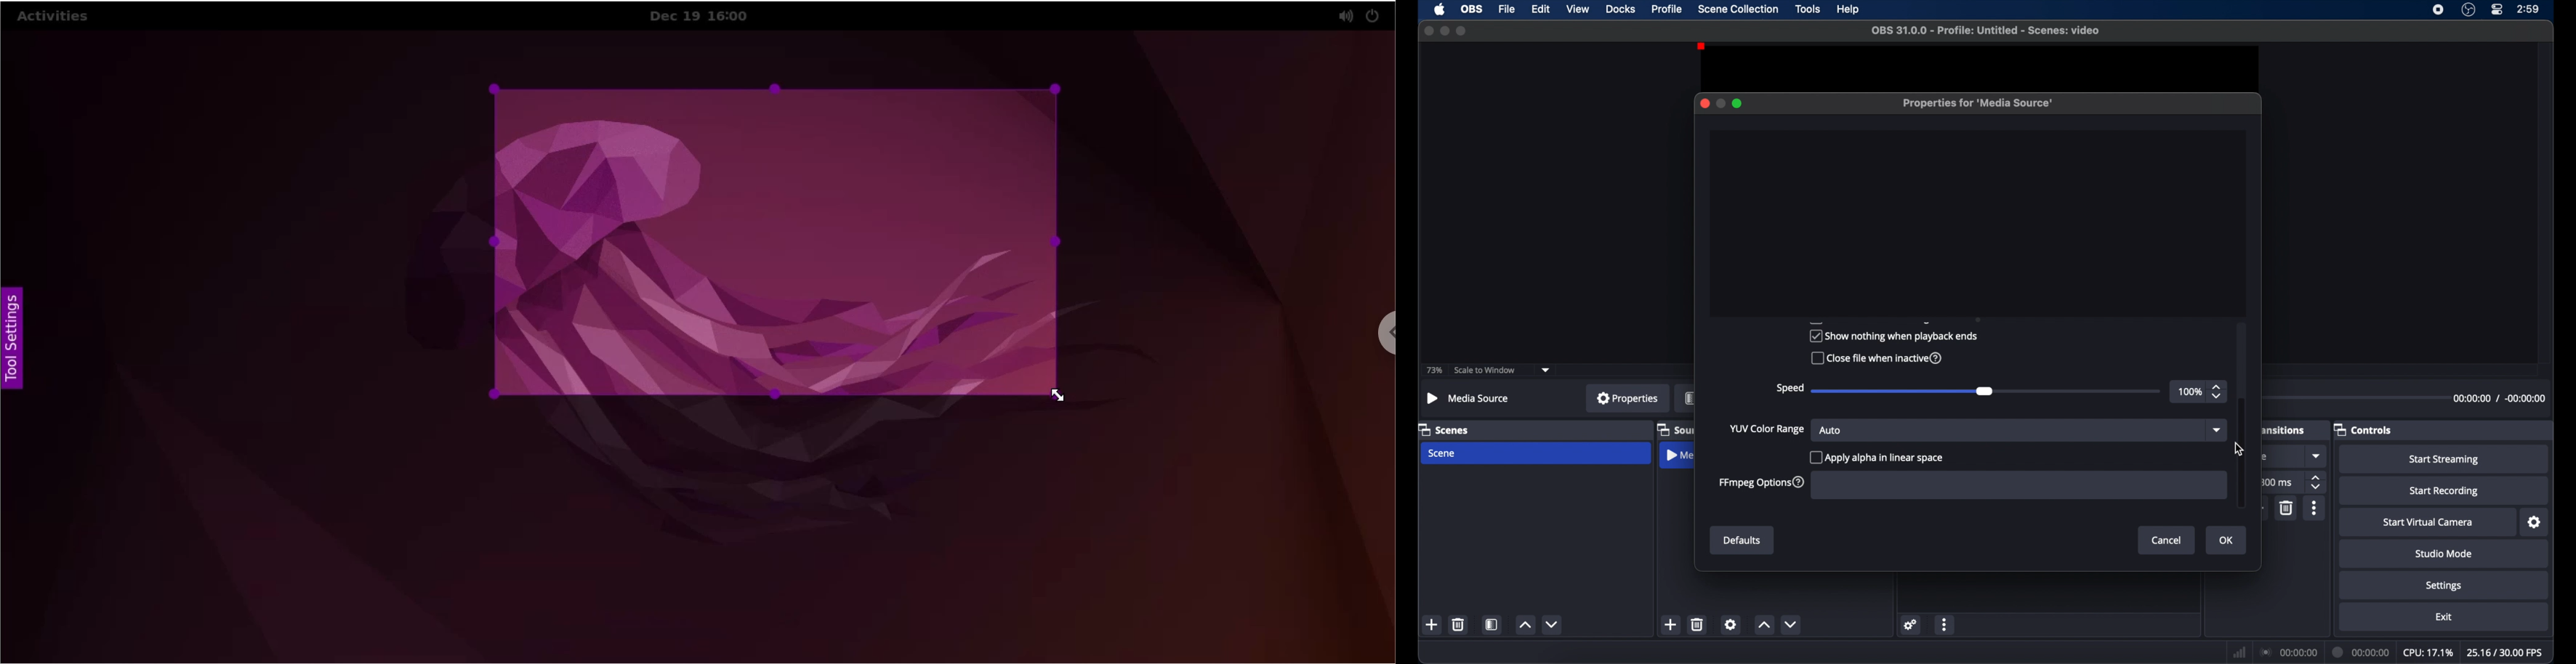  I want to click on increment, so click(1525, 625).